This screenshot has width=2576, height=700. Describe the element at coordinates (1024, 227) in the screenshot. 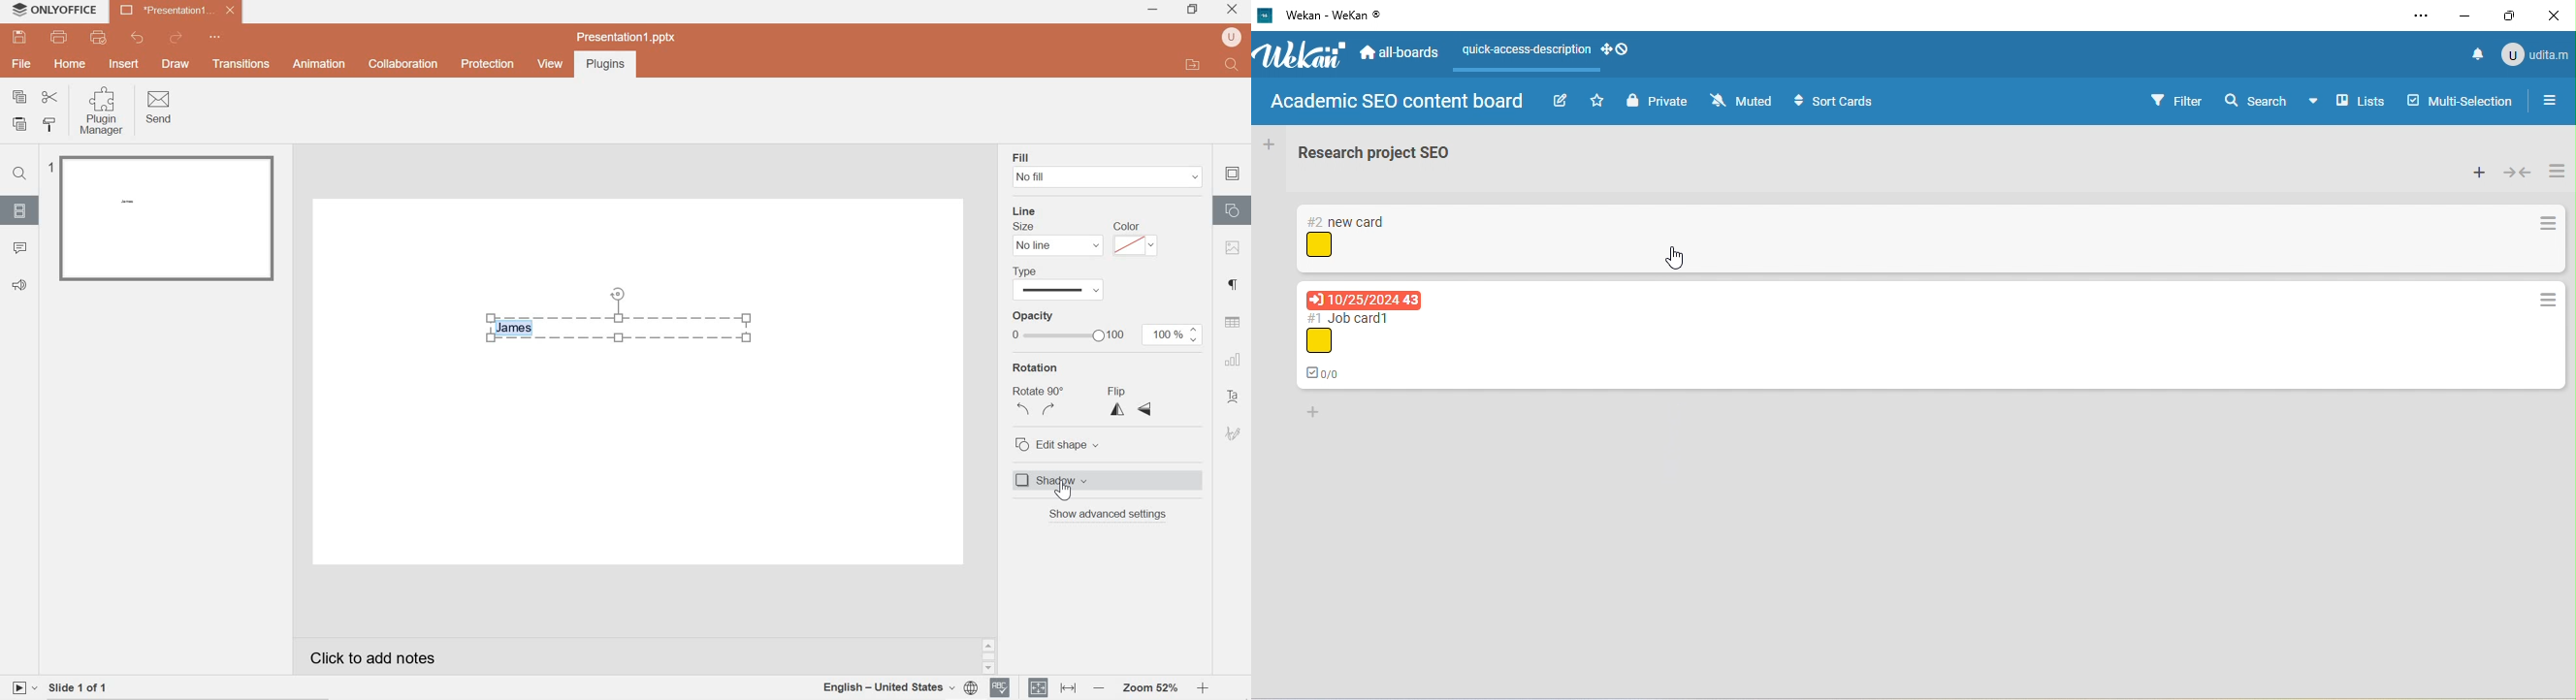

I see `Size` at that location.